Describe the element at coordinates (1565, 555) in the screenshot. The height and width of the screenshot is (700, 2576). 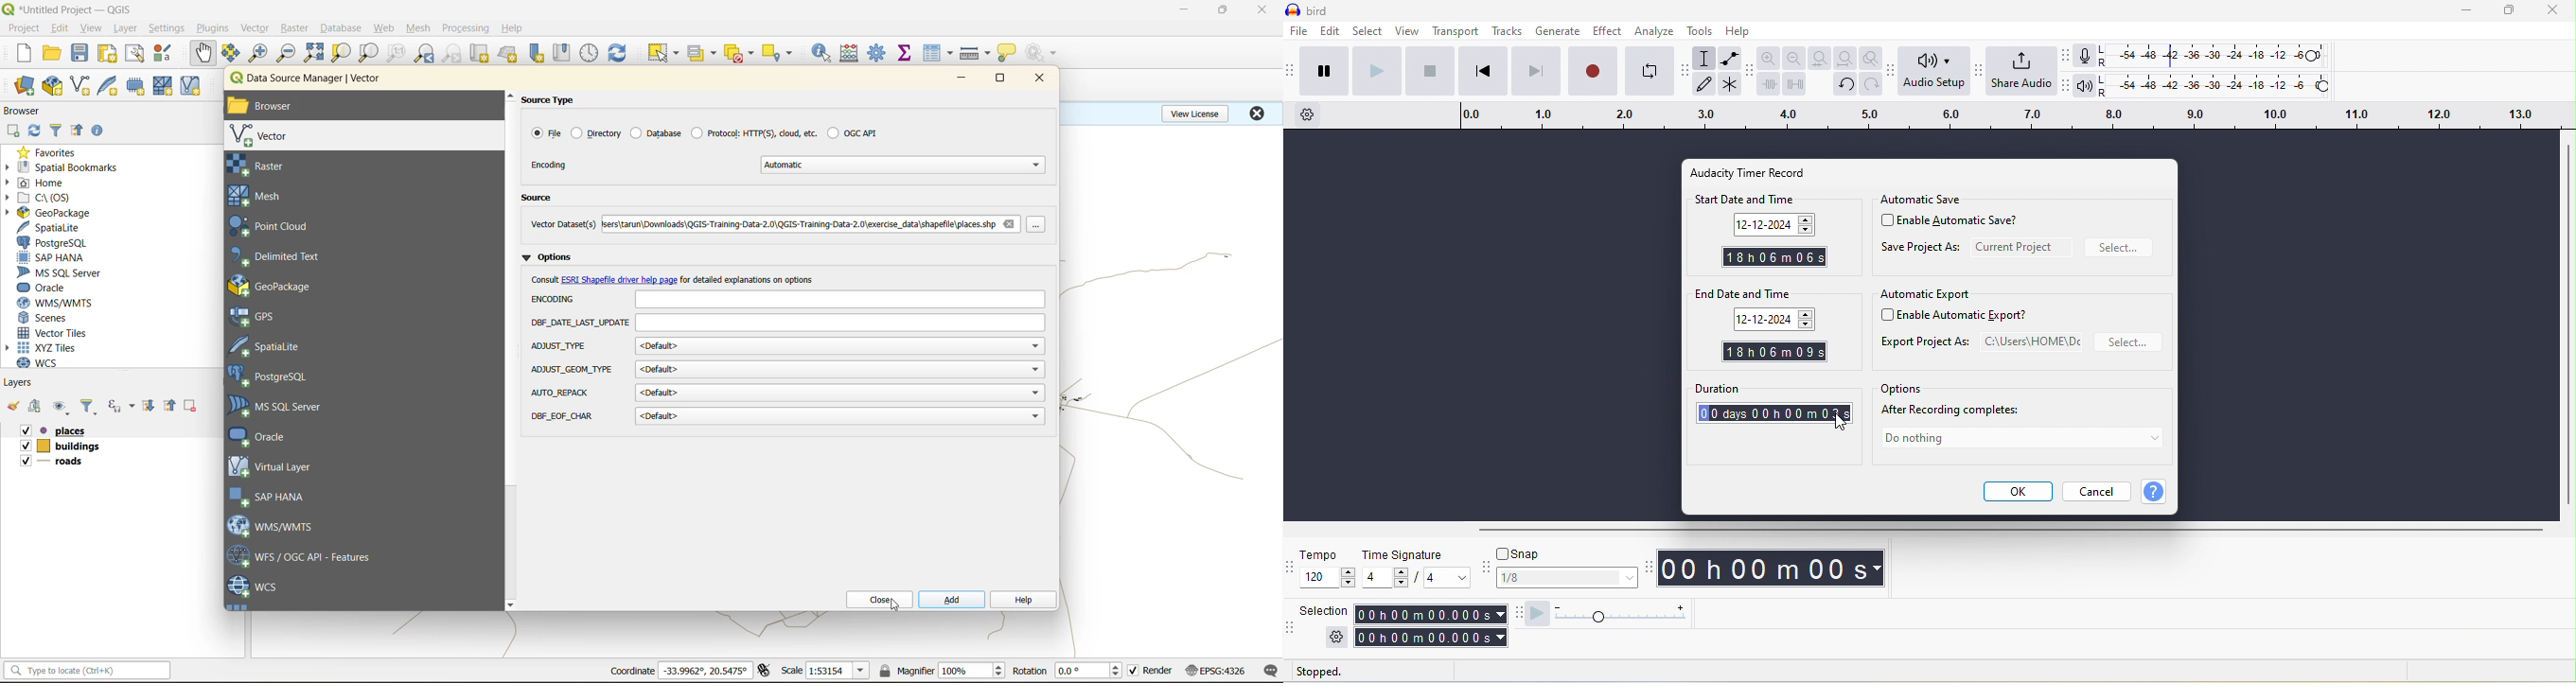
I see `snap` at that location.